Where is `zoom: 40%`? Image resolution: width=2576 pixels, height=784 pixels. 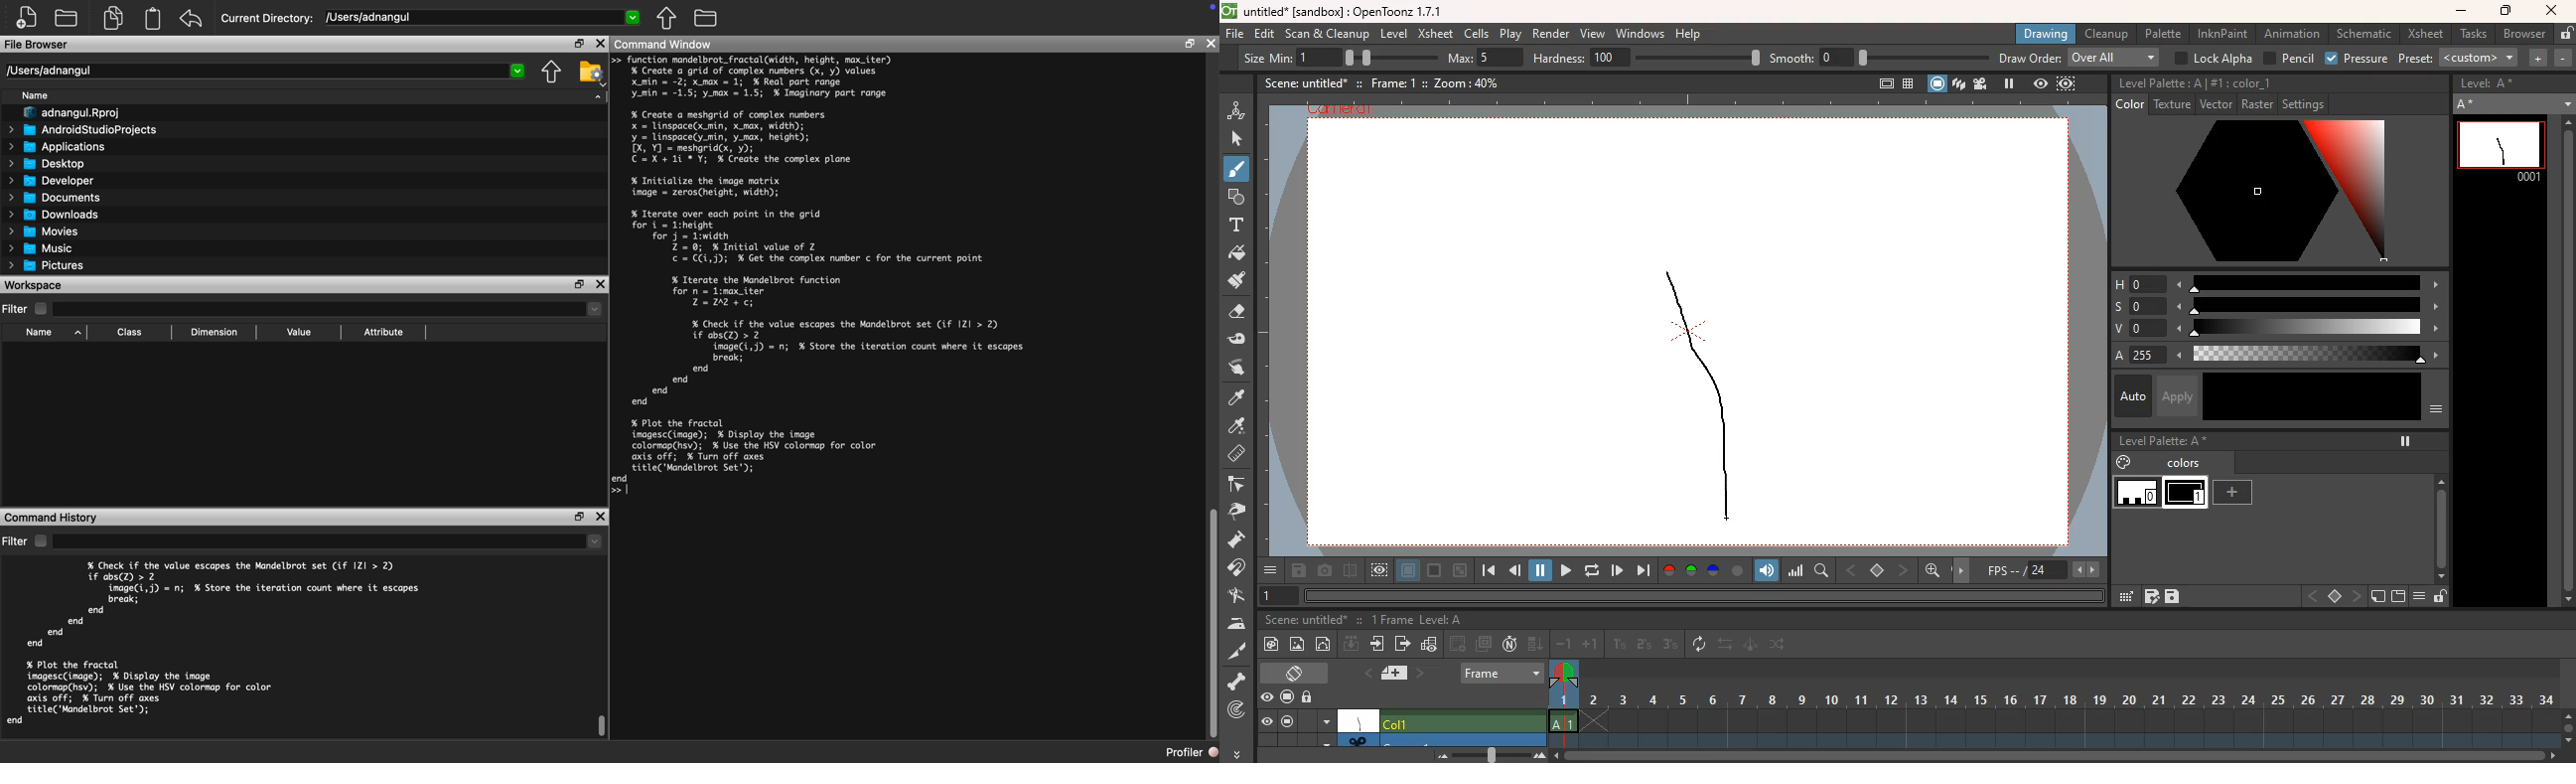
zoom: 40% is located at coordinates (1460, 81).